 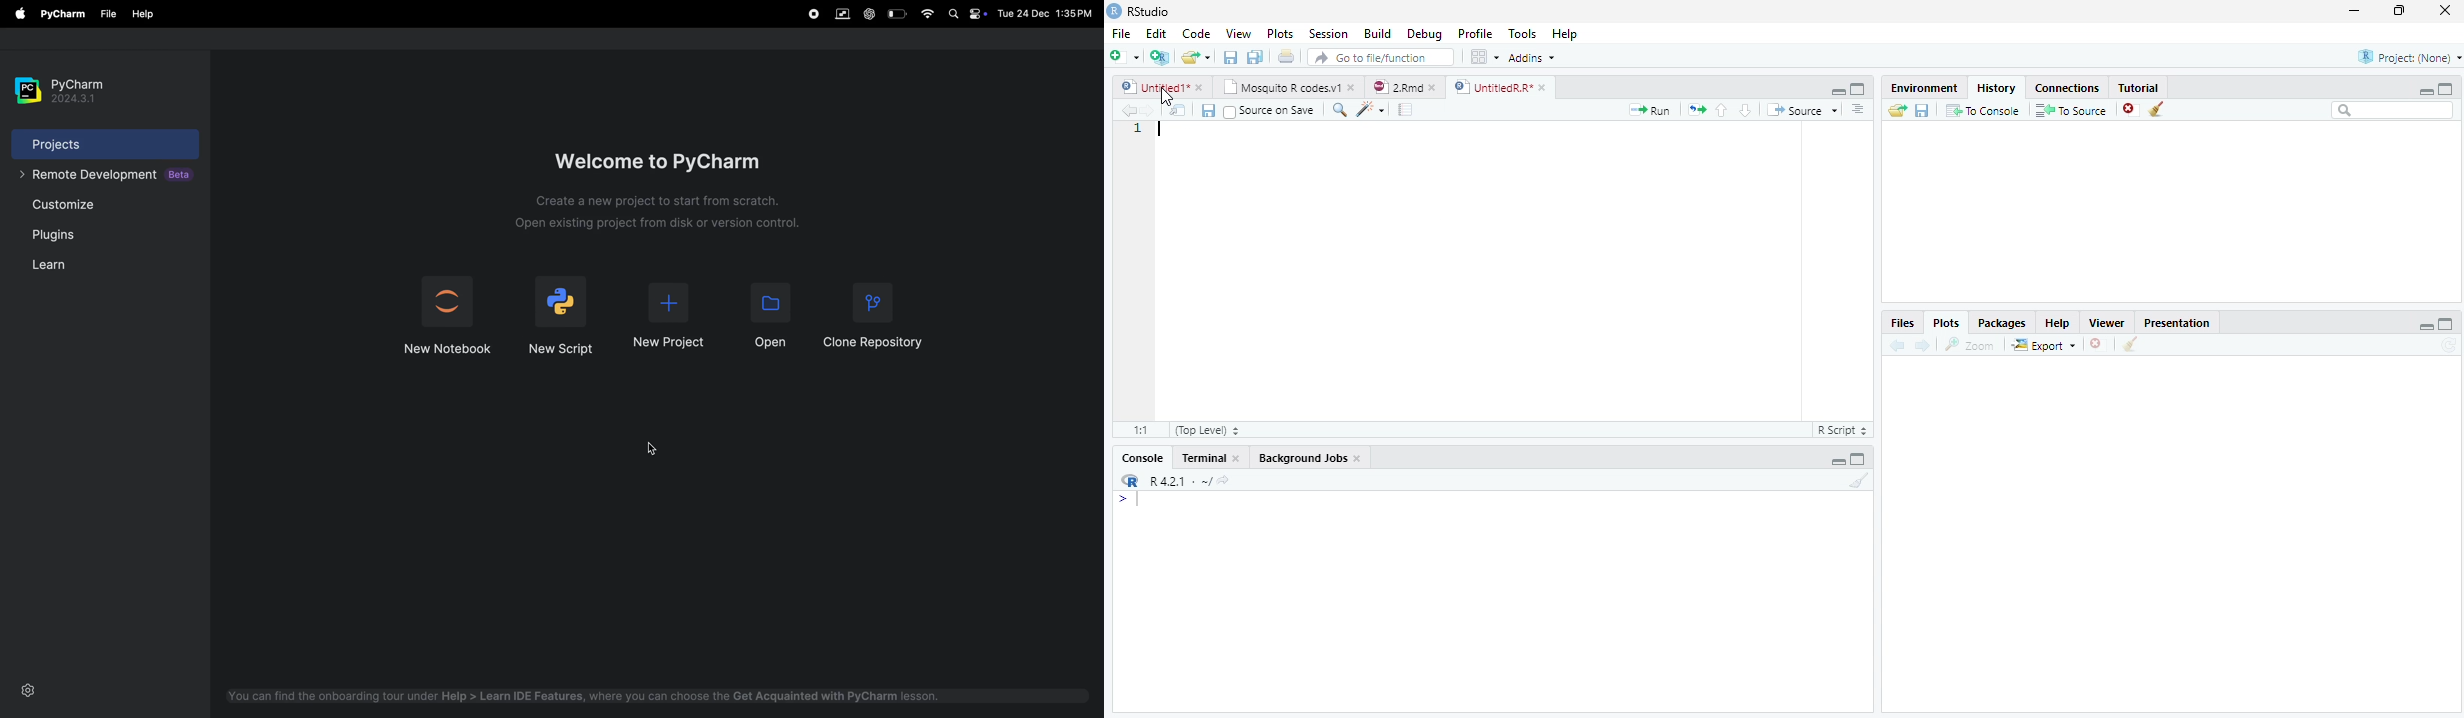 I want to click on new project, so click(x=667, y=319).